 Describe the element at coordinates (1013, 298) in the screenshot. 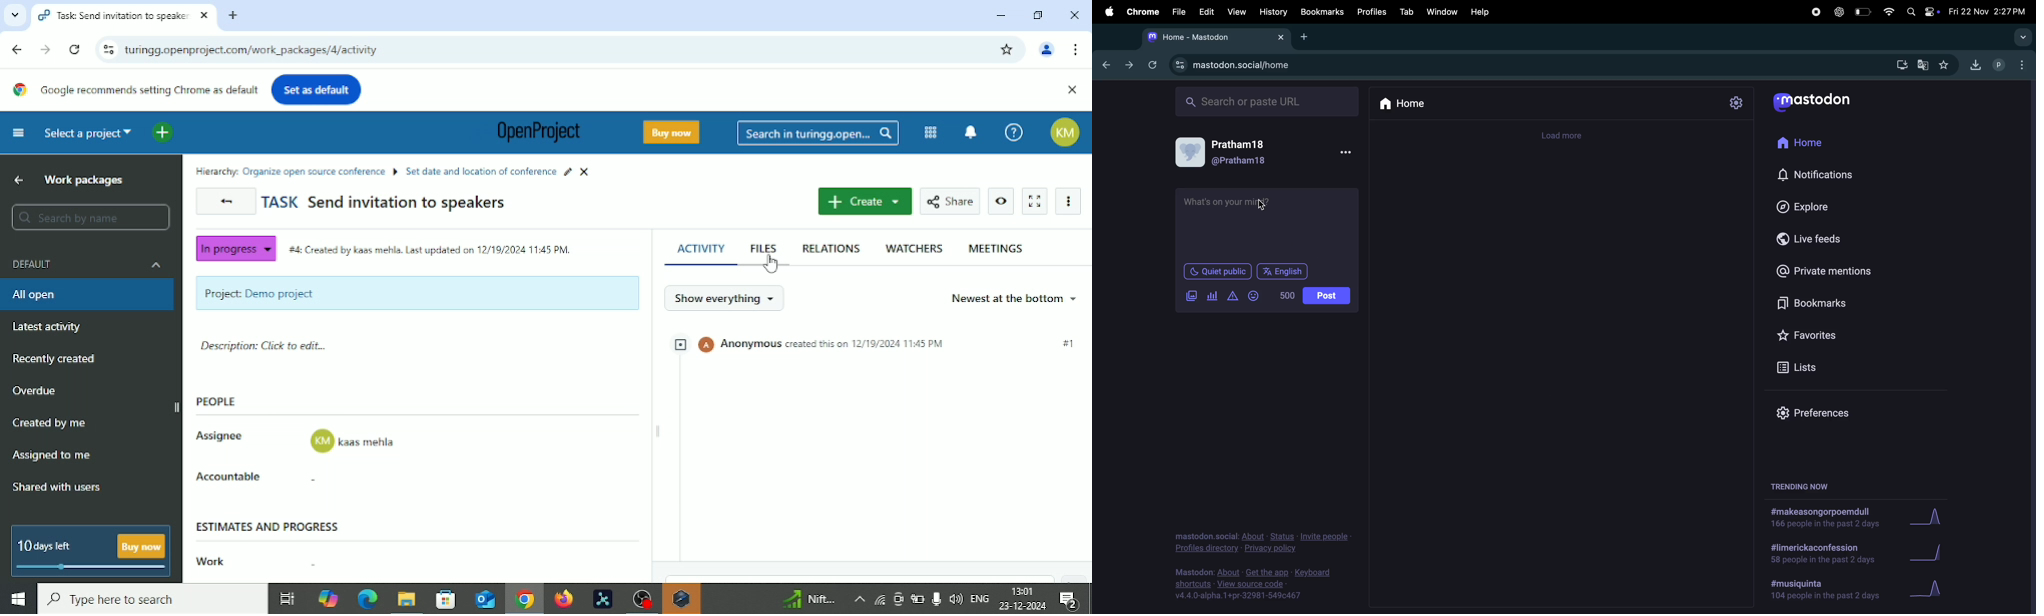

I see `Newest at the bottom` at that location.